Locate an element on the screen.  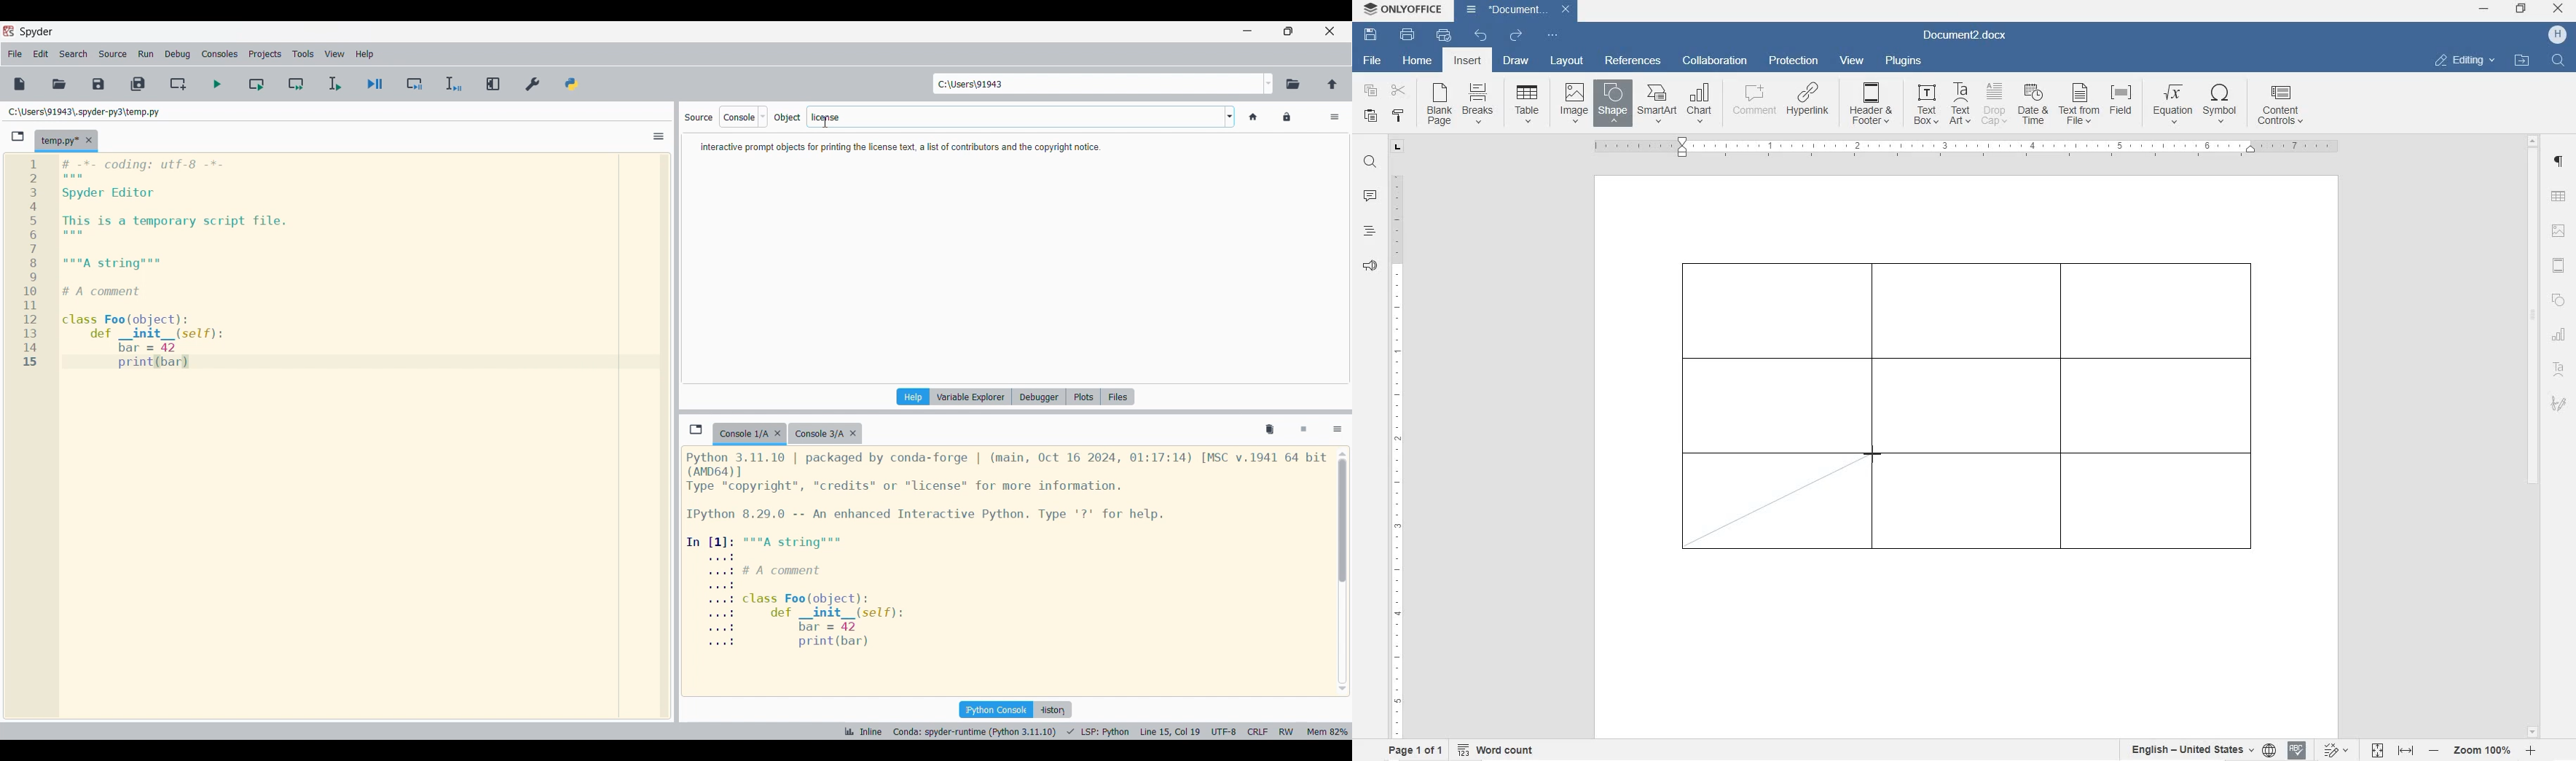
Files is located at coordinates (1118, 397).